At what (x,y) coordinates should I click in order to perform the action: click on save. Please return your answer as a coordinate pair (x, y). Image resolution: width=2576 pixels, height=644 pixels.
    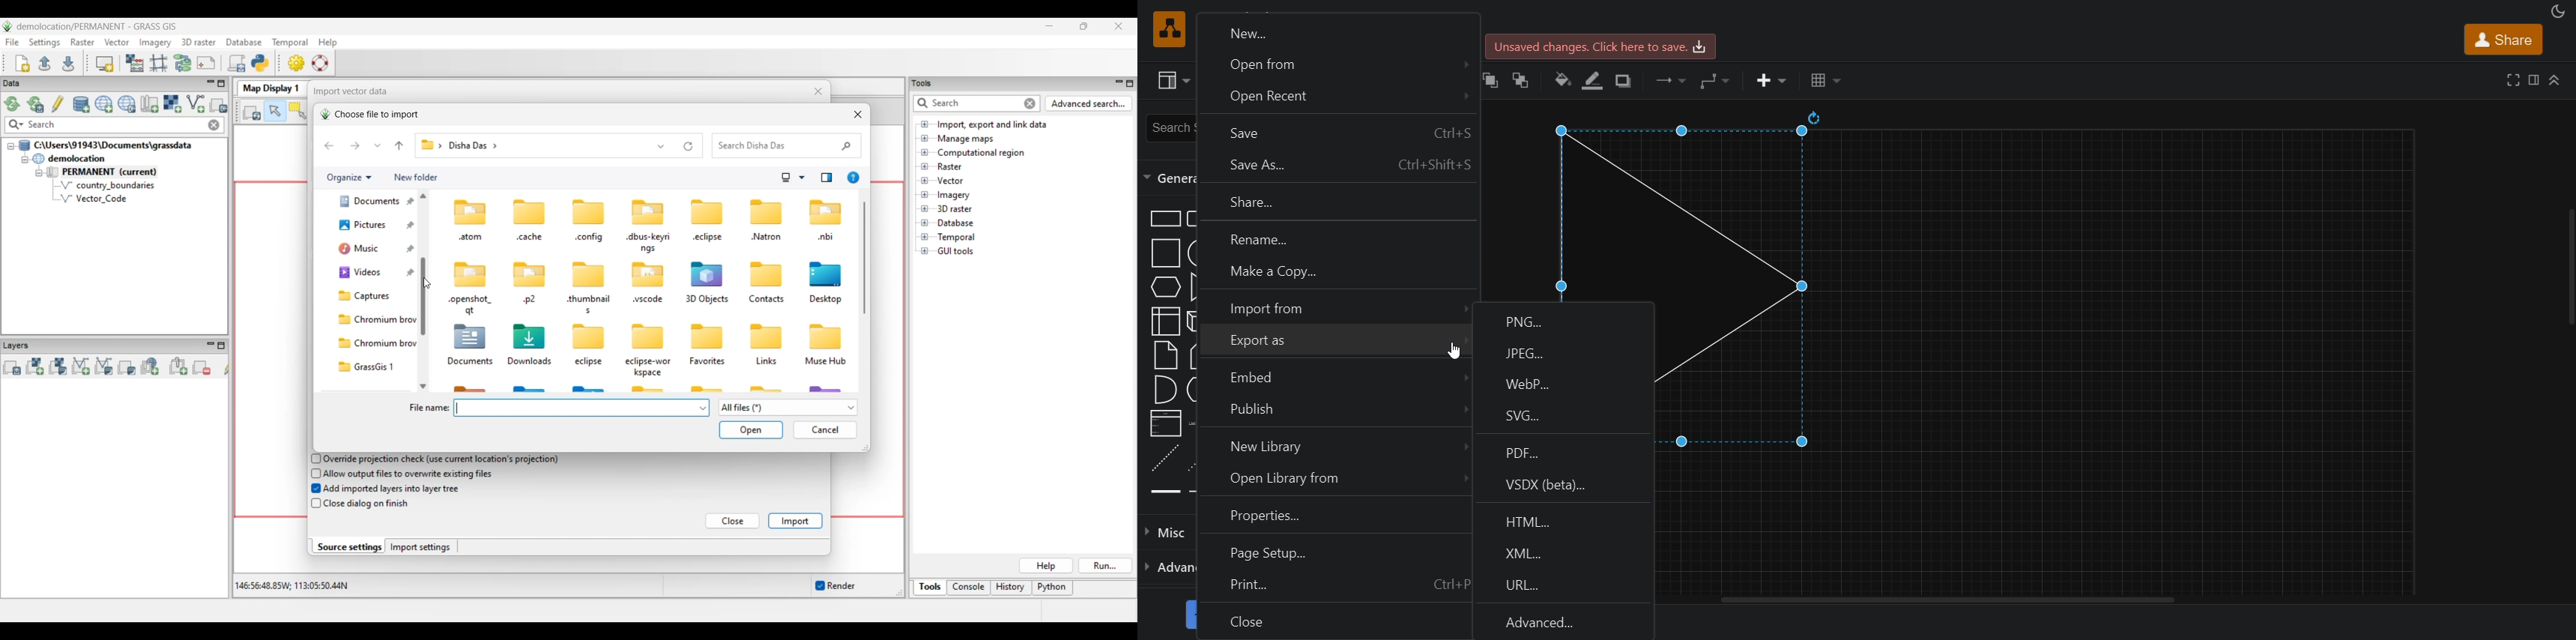
    Looking at the image, I should click on (1603, 46).